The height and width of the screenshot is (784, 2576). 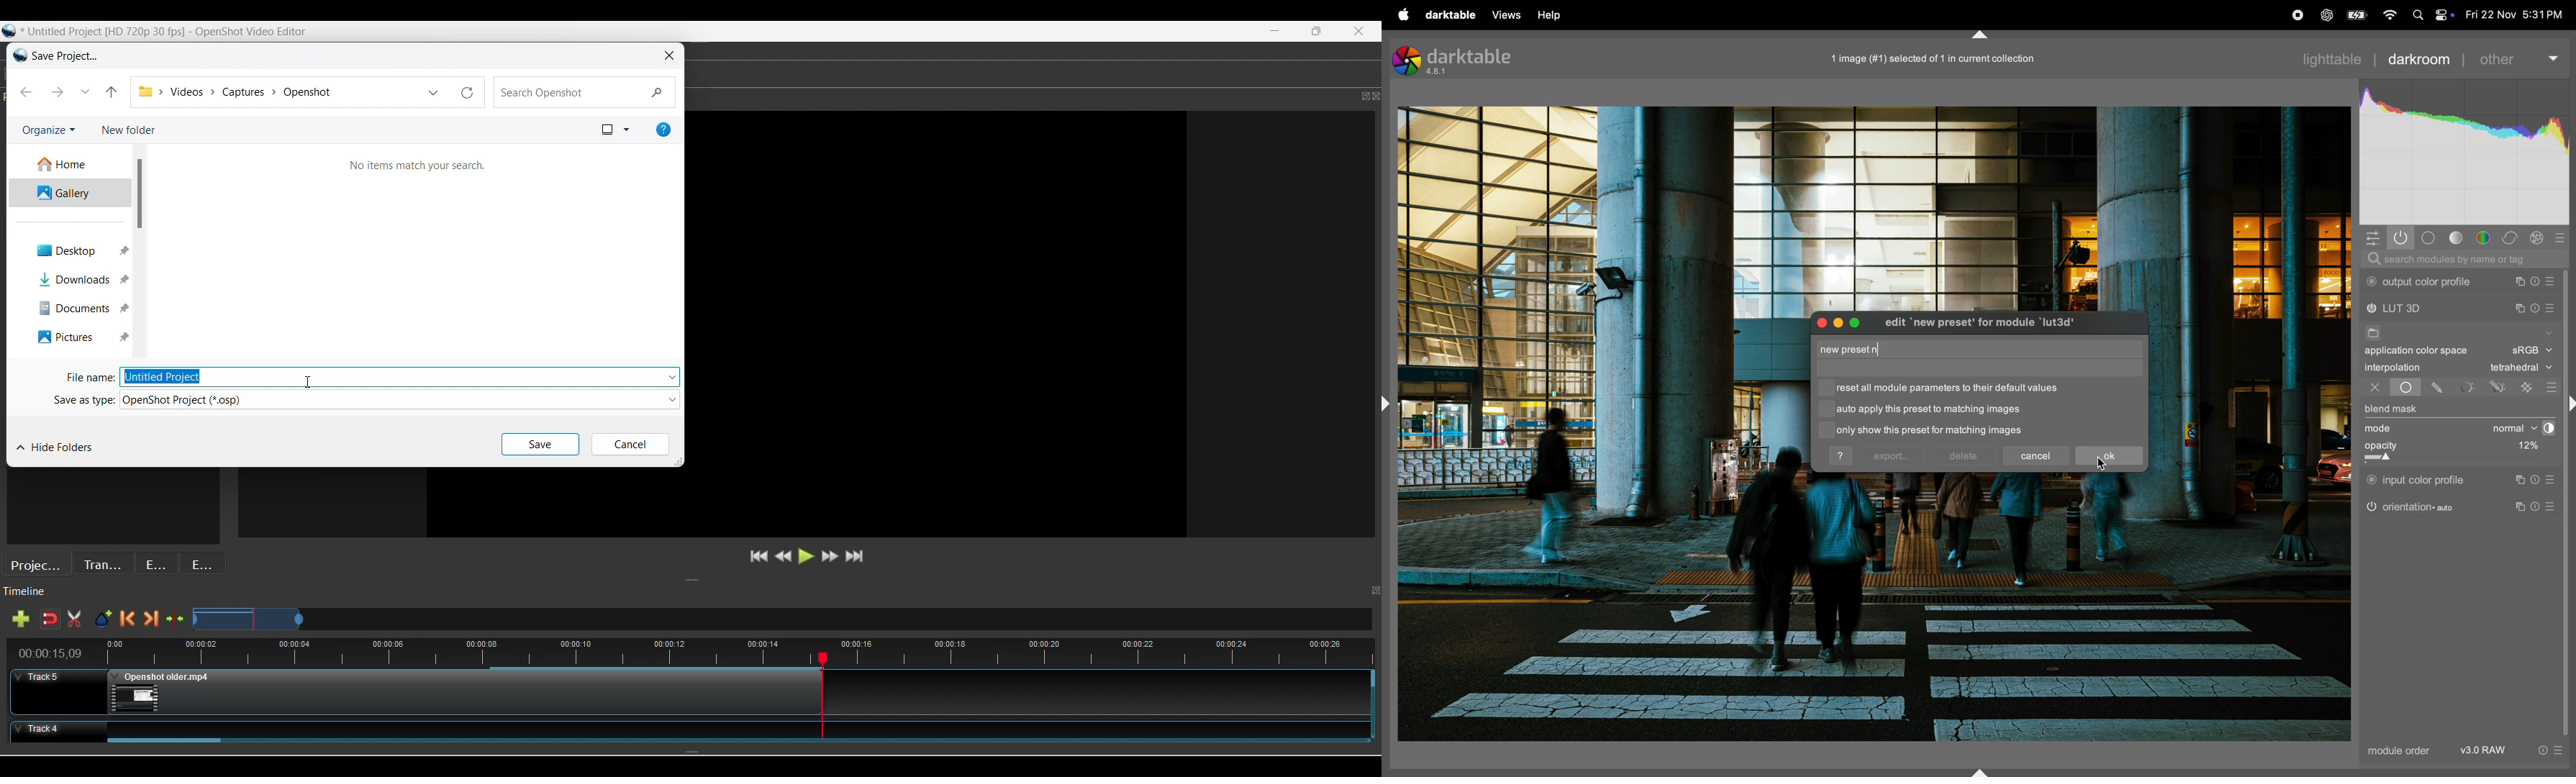 What do you see at coordinates (2103, 461) in the screenshot?
I see `cursor` at bounding box center [2103, 461].